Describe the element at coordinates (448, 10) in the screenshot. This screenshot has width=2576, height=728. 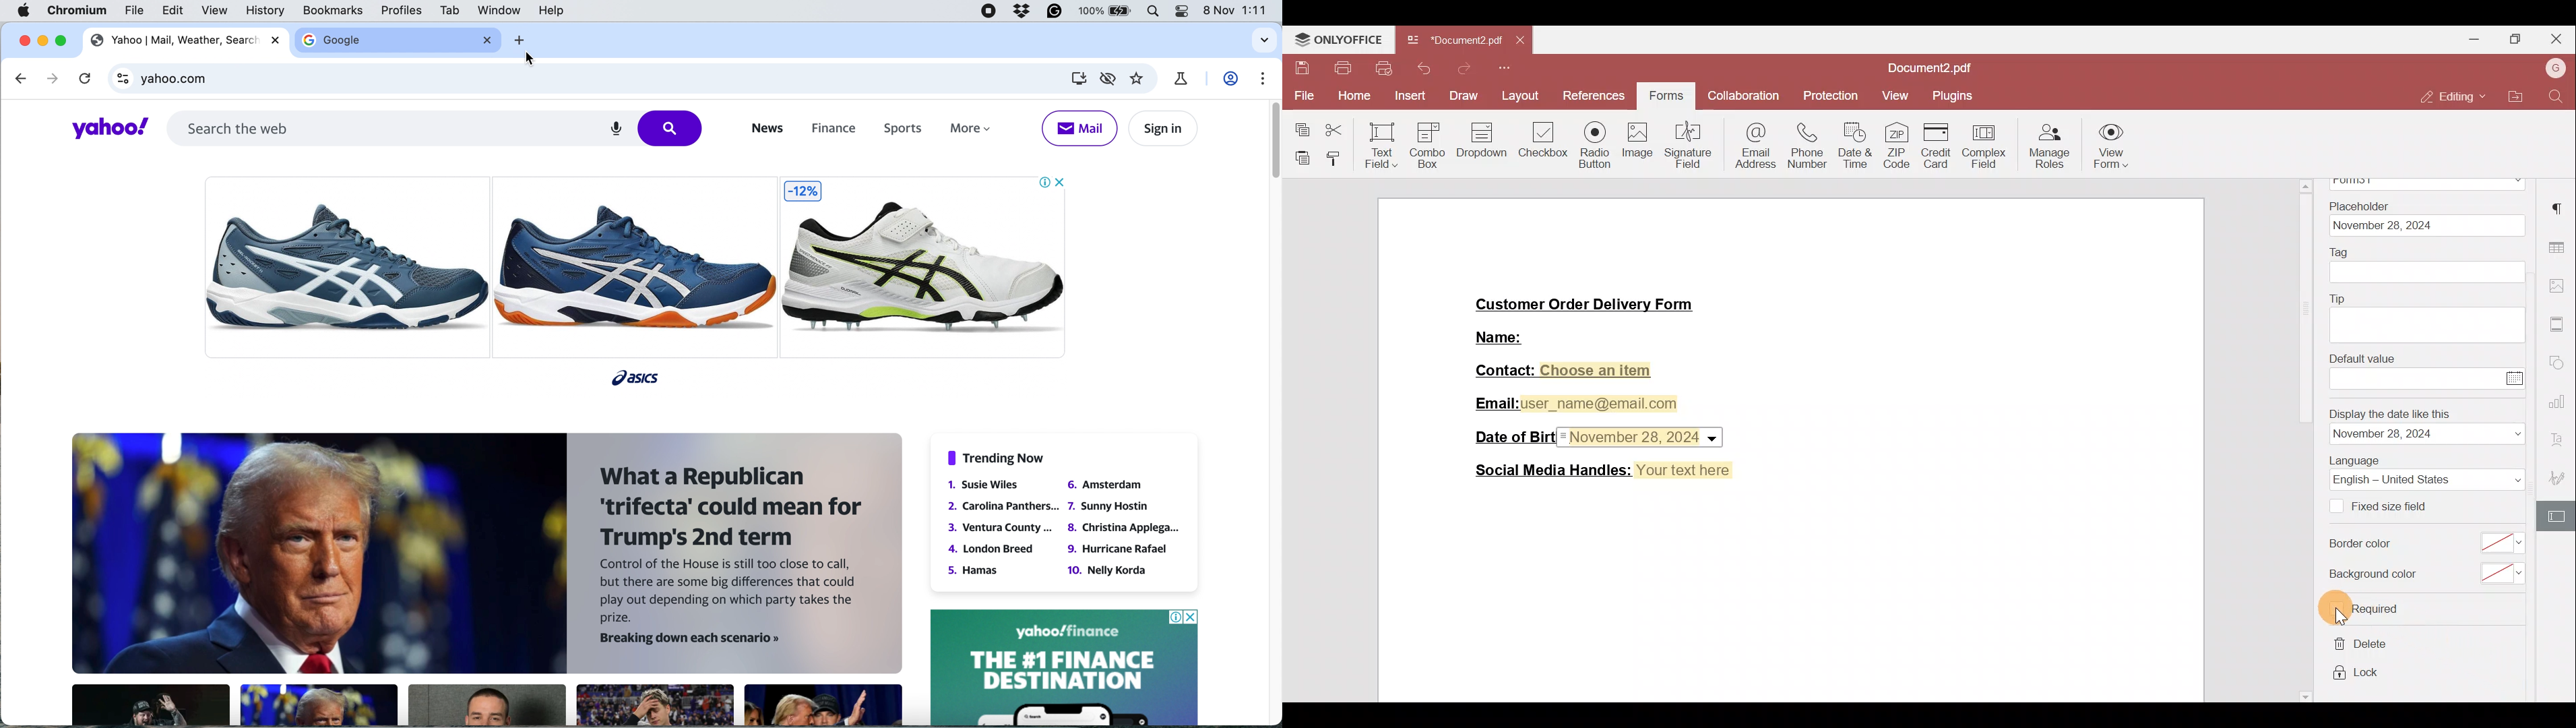
I see `tab` at that location.